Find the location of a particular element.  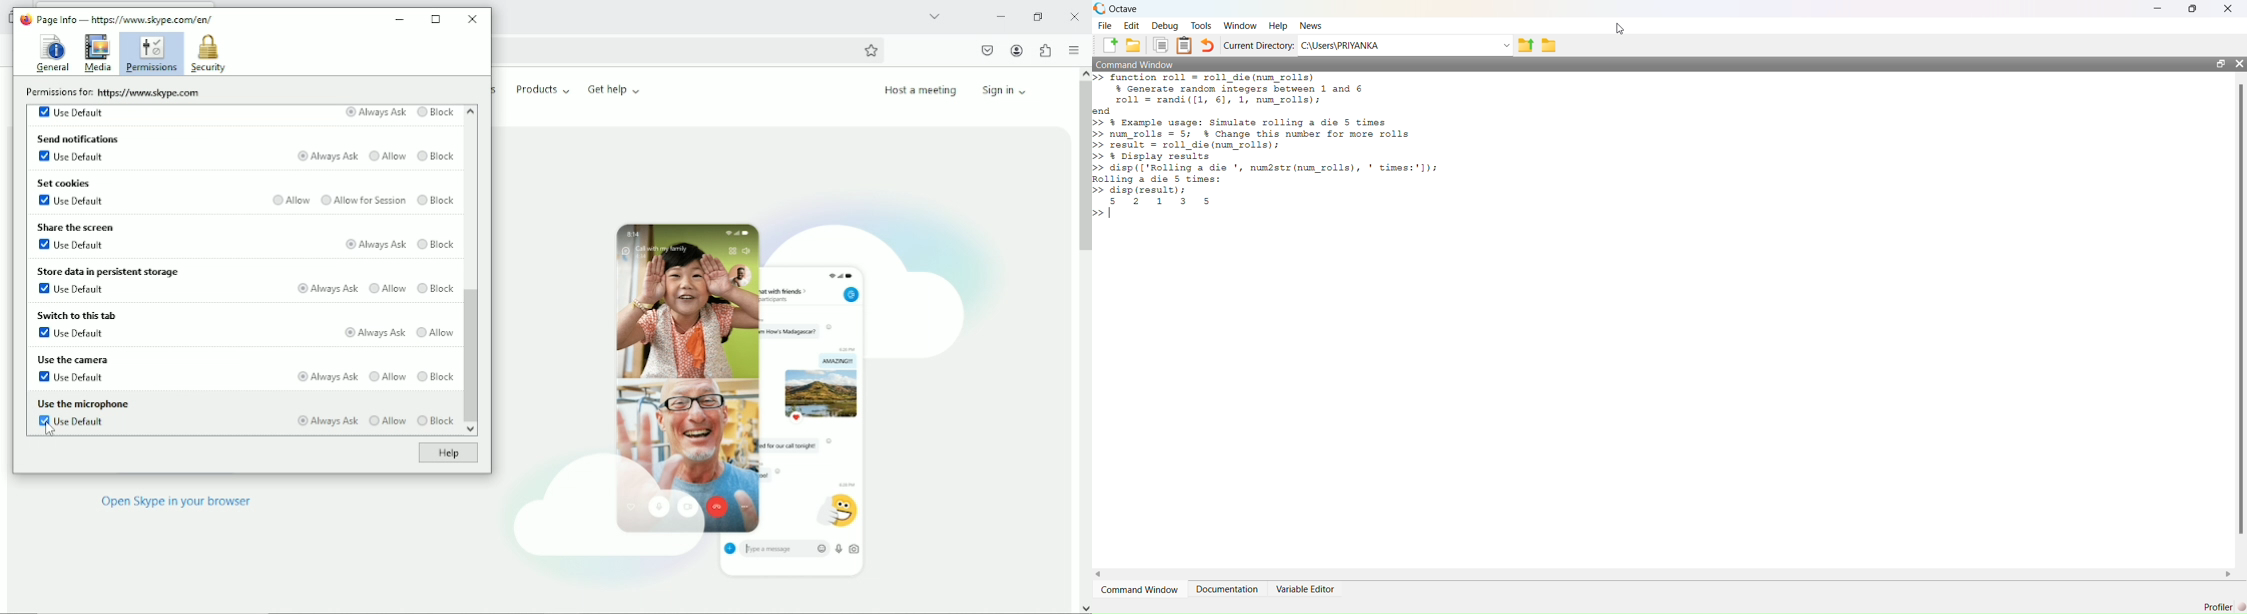

folder is located at coordinates (1551, 46).